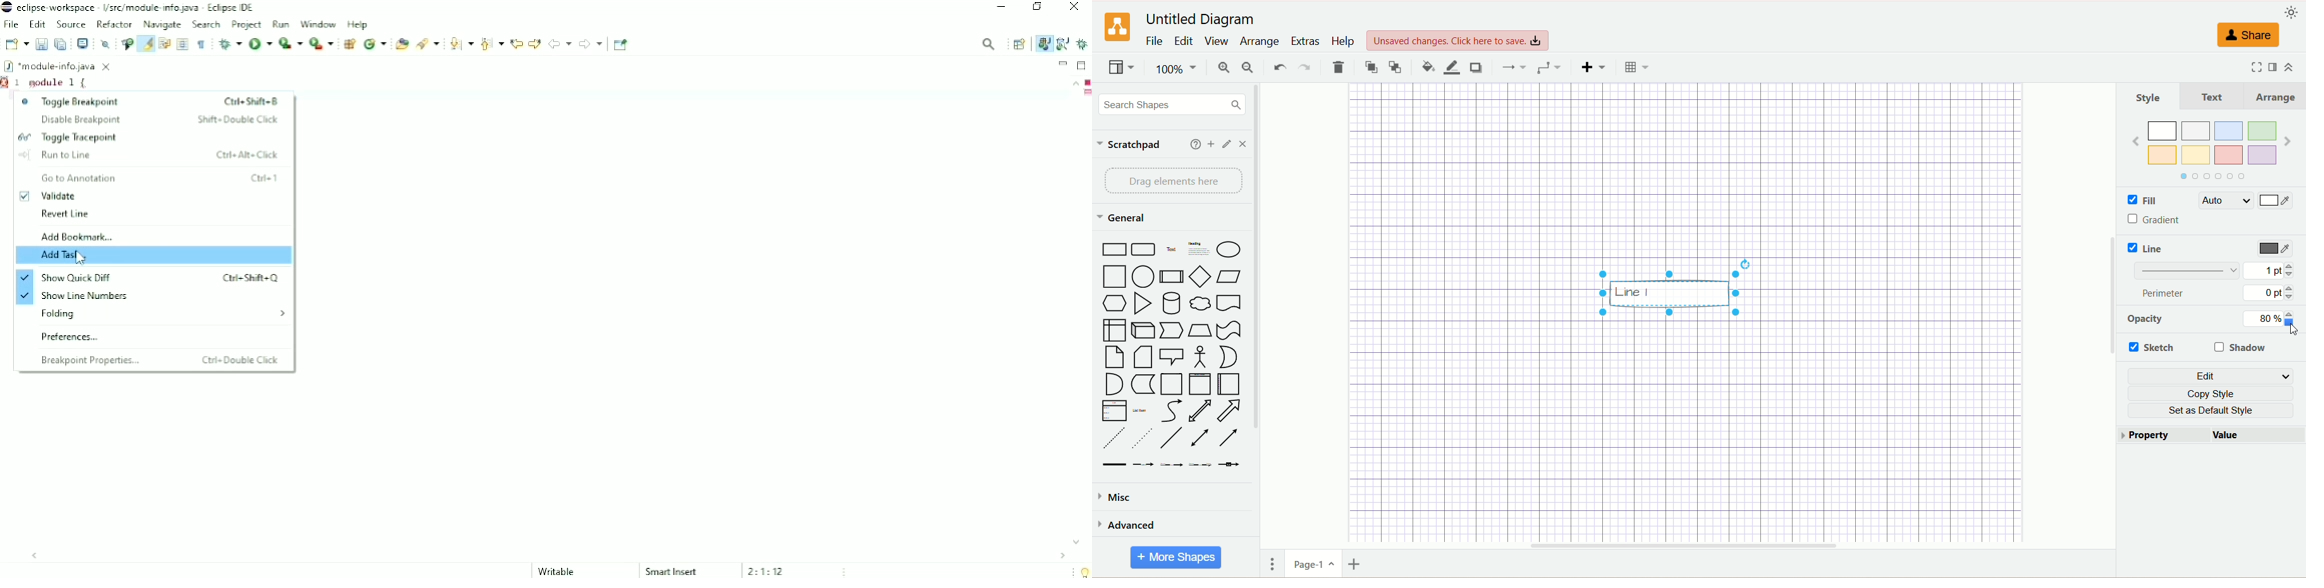 The height and width of the screenshot is (588, 2324). Describe the element at coordinates (161, 314) in the screenshot. I see `Folding` at that location.